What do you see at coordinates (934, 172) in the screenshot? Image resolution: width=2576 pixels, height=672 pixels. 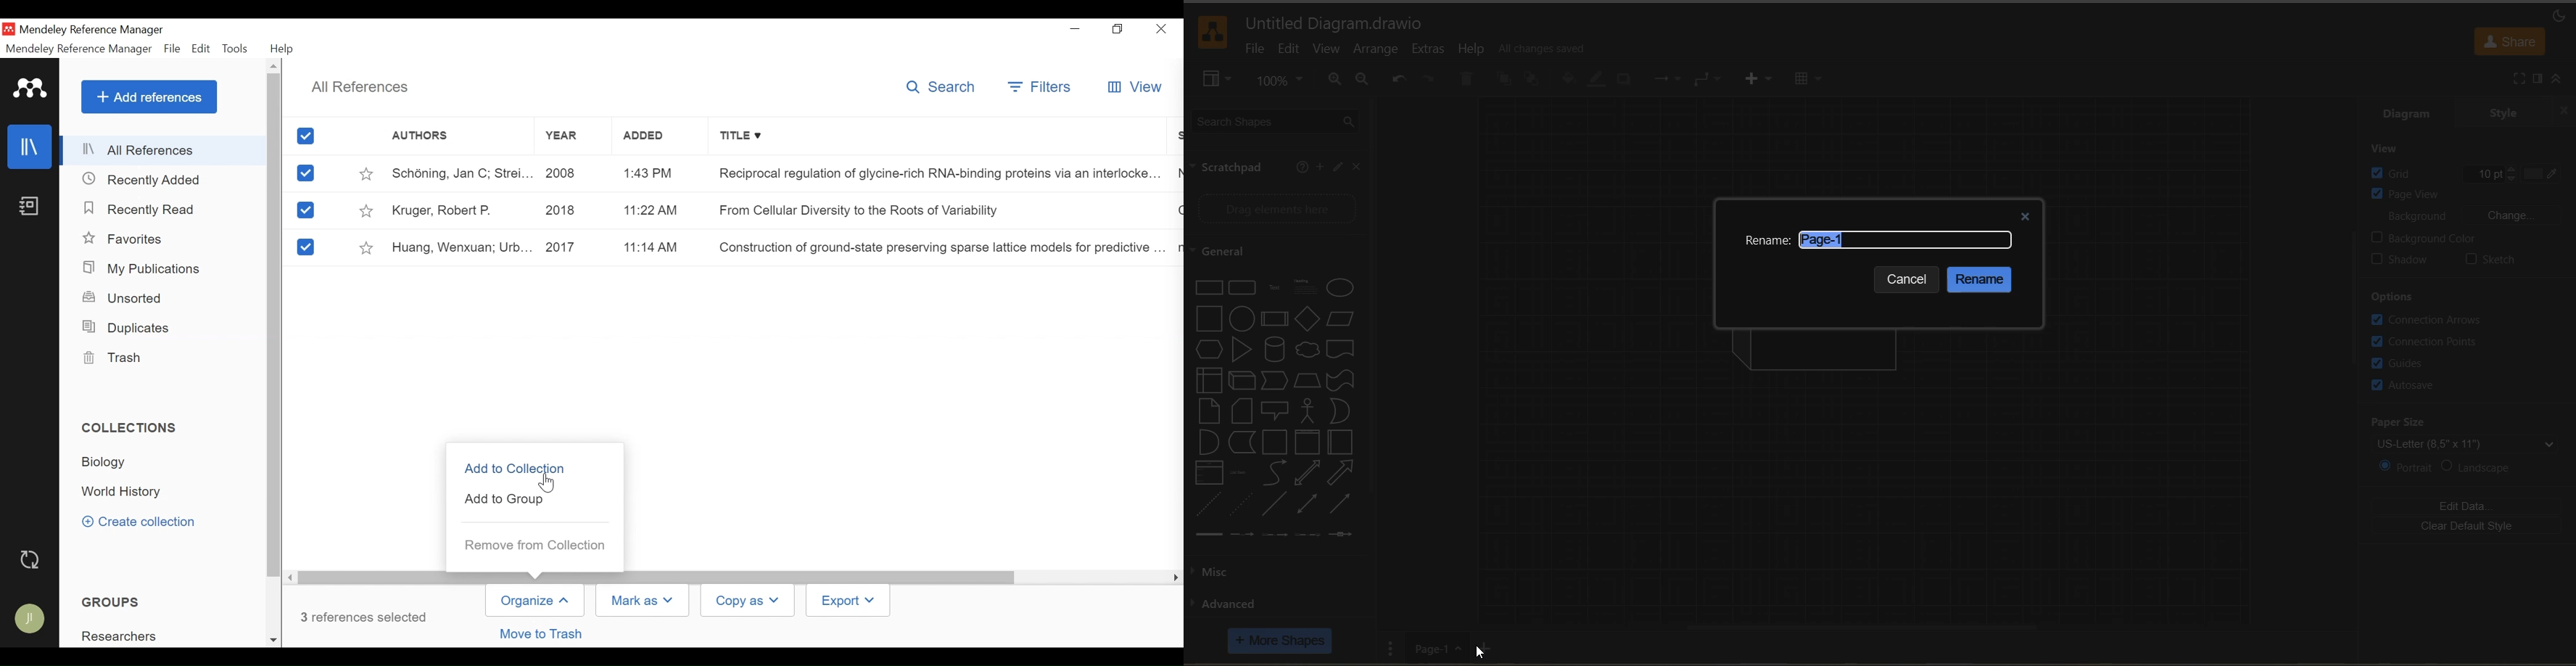 I see `Journal title` at bounding box center [934, 172].